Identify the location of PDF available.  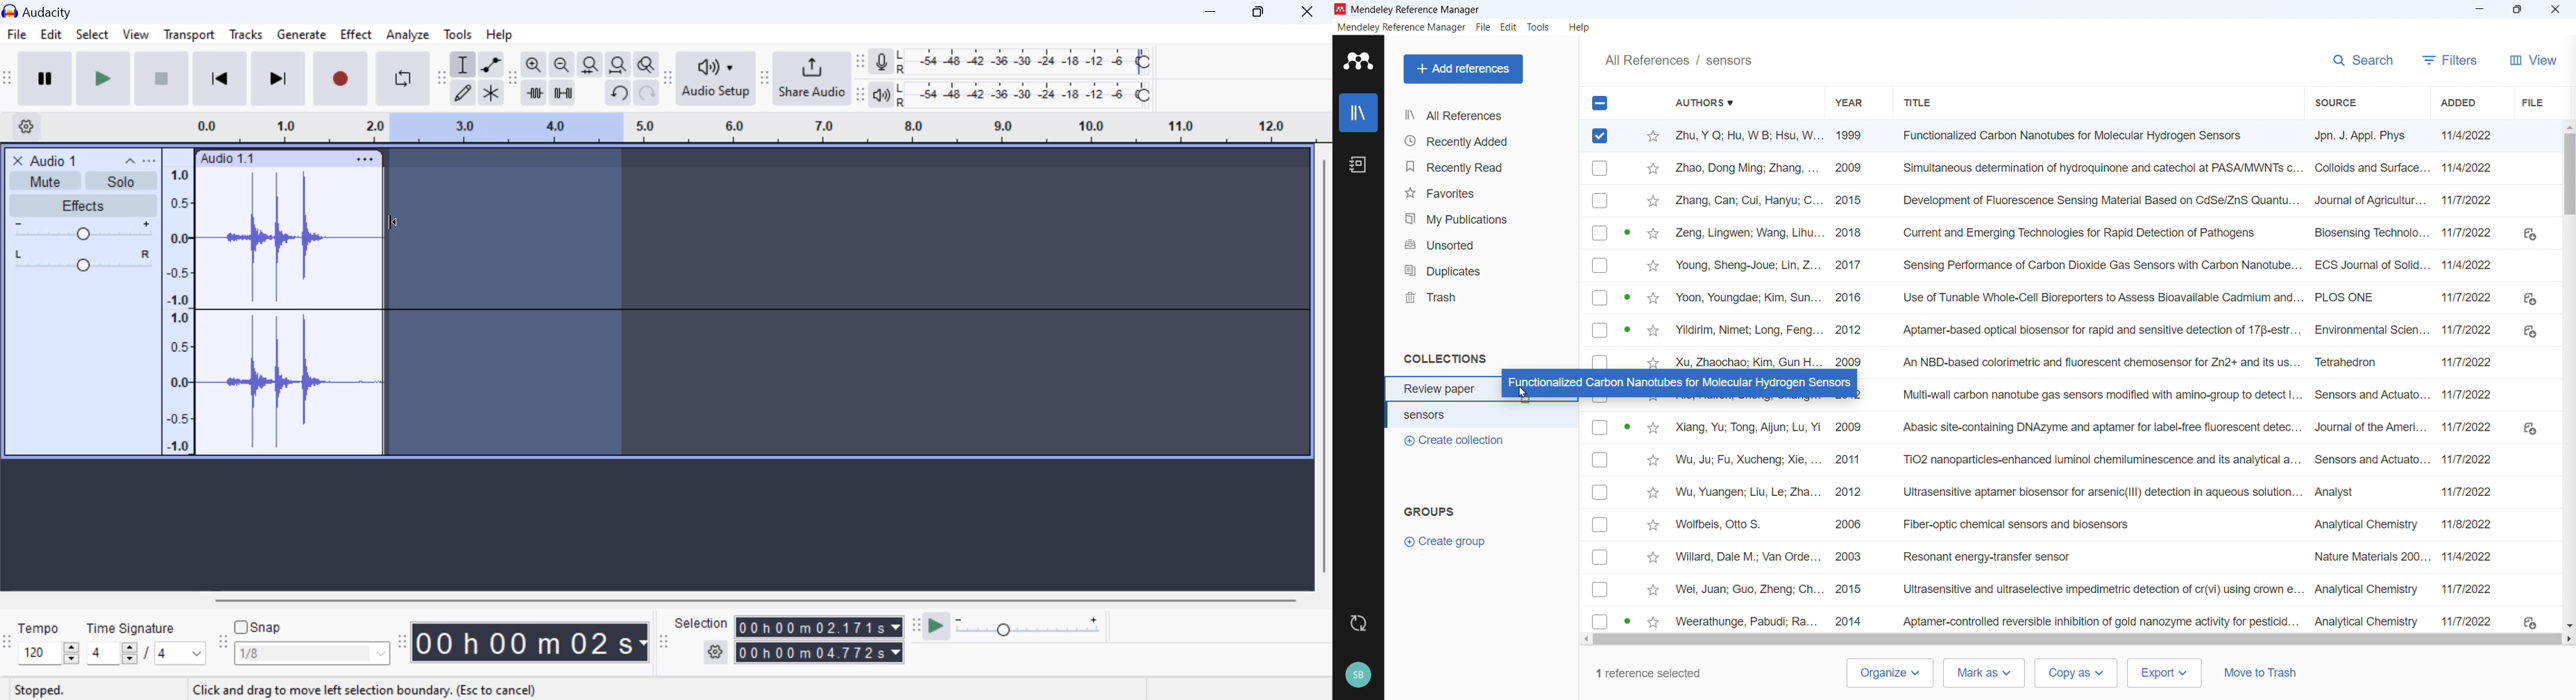
(1626, 425).